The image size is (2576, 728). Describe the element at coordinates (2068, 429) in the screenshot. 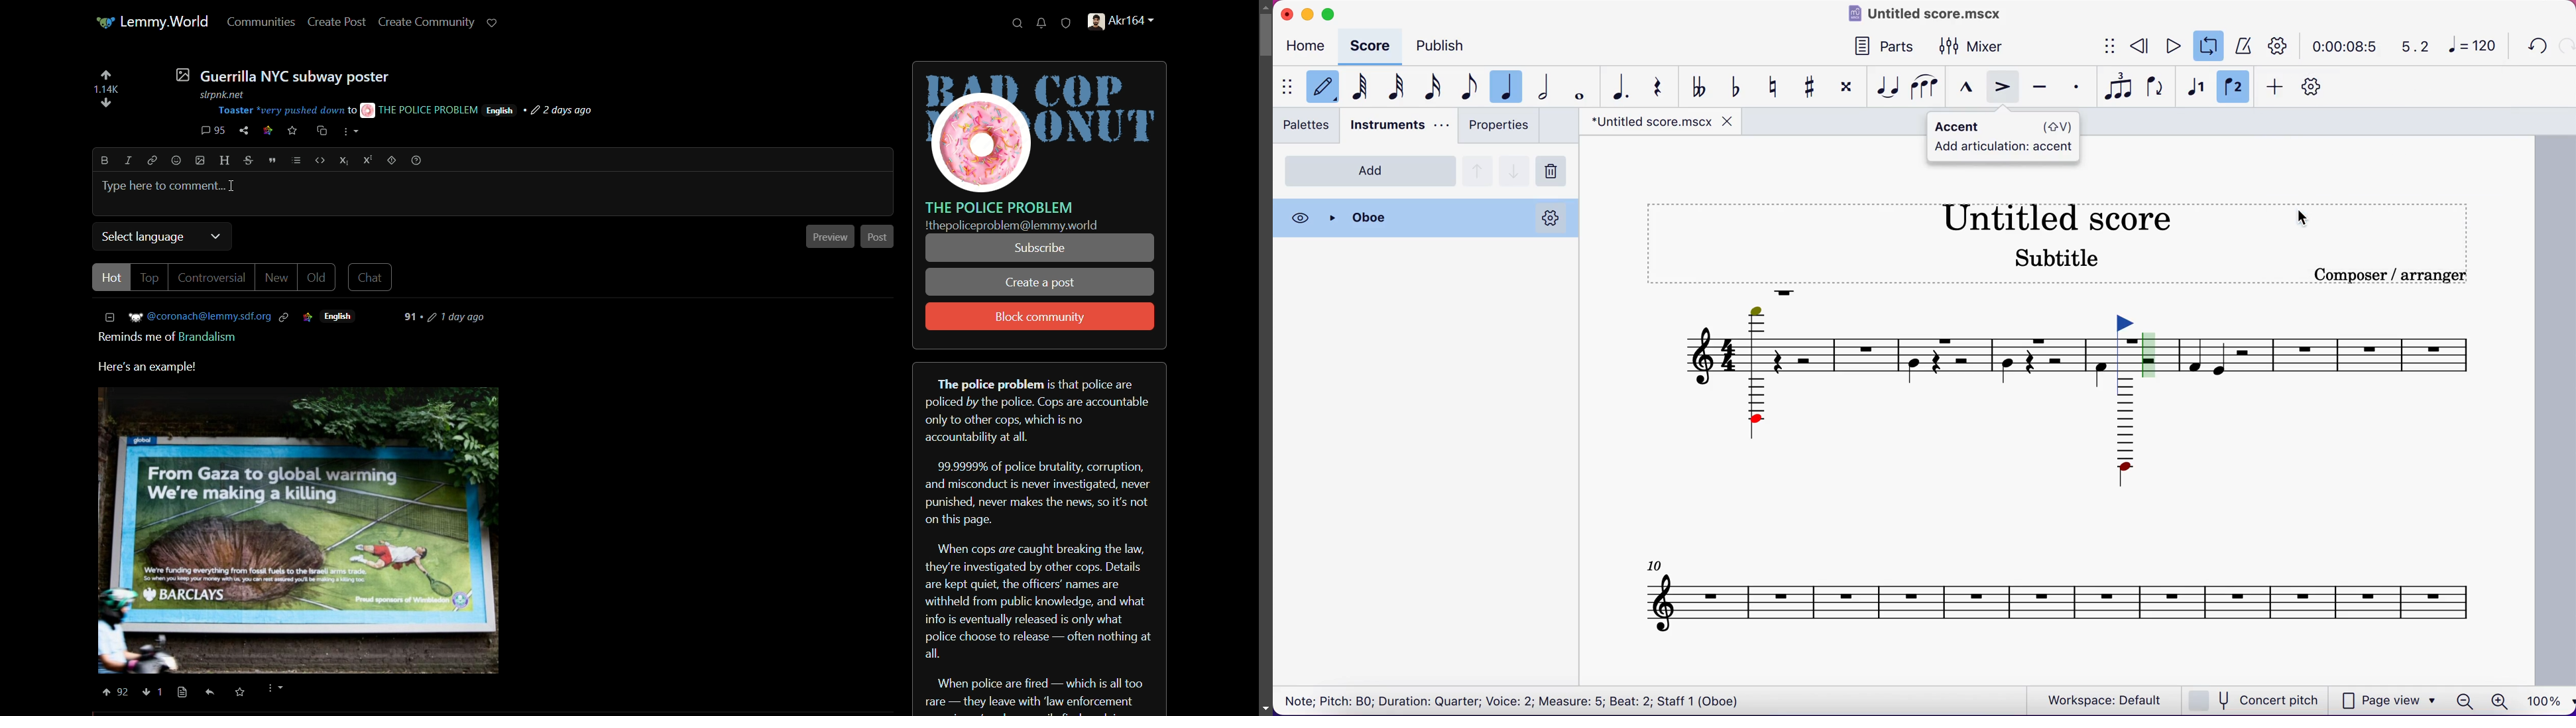

I see `untitled score subtitle composer/arranger 10` at that location.